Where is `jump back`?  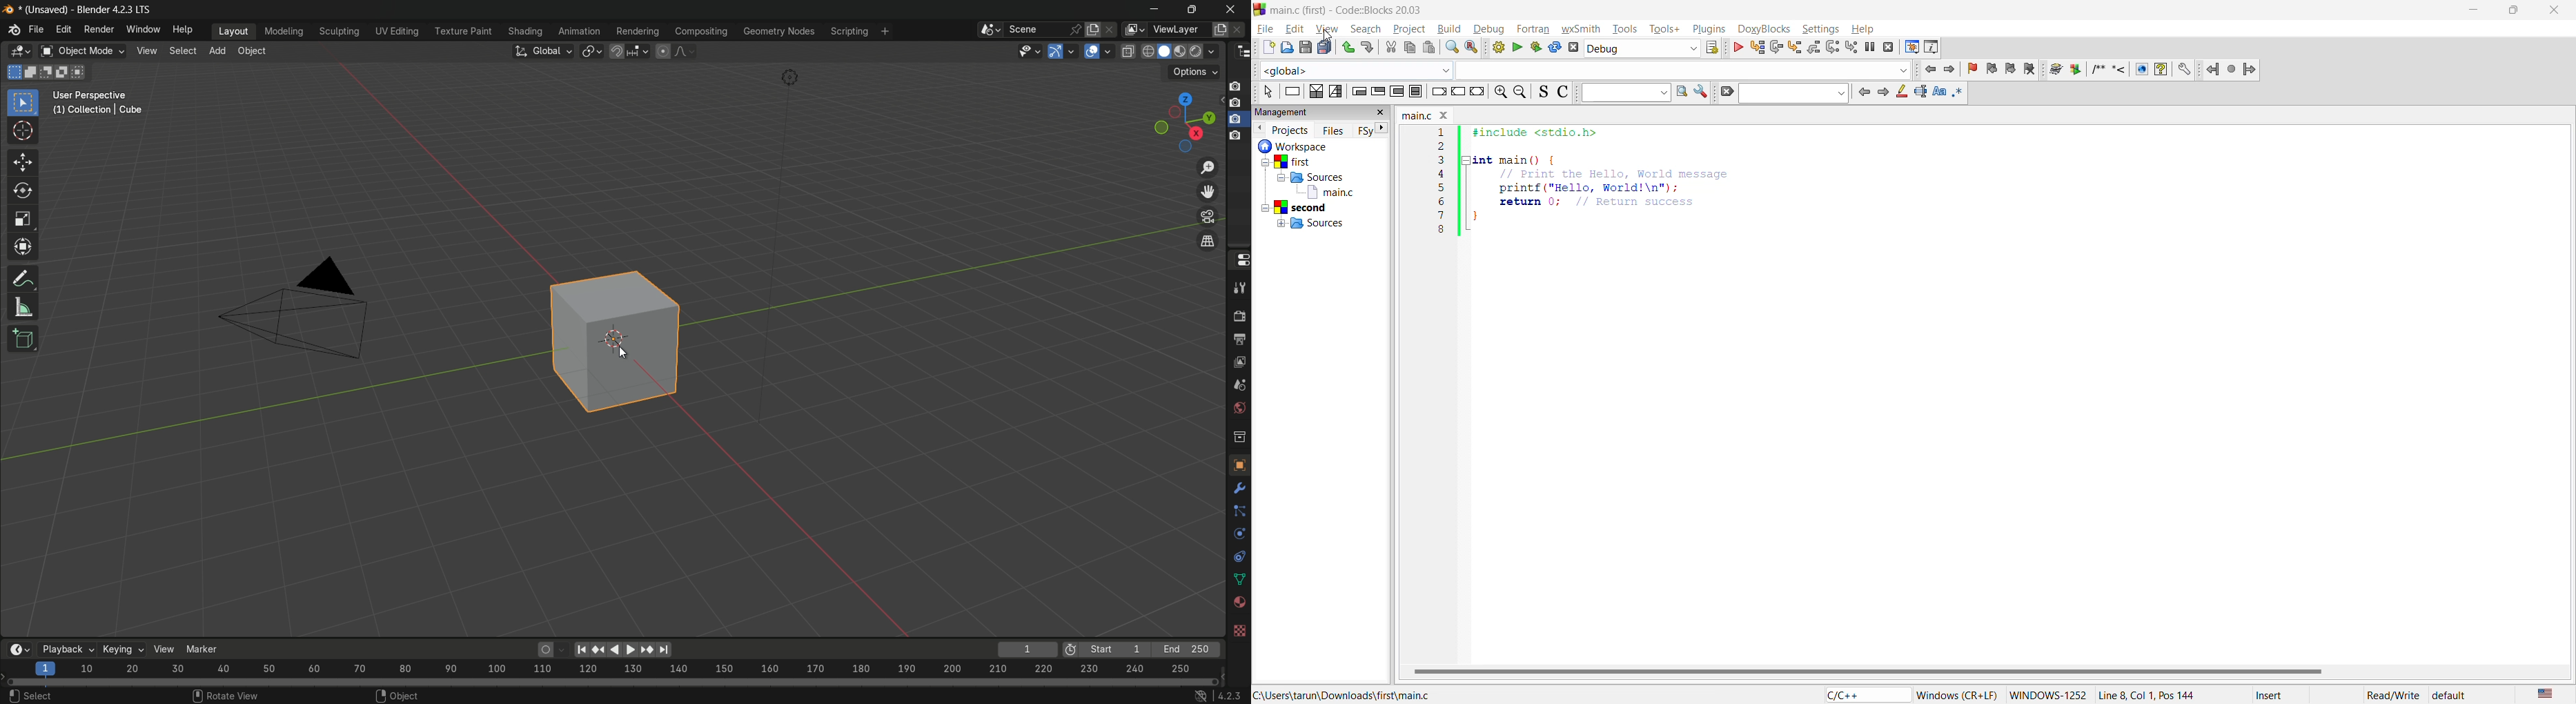 jump back is located at coordinates (1930, 69).